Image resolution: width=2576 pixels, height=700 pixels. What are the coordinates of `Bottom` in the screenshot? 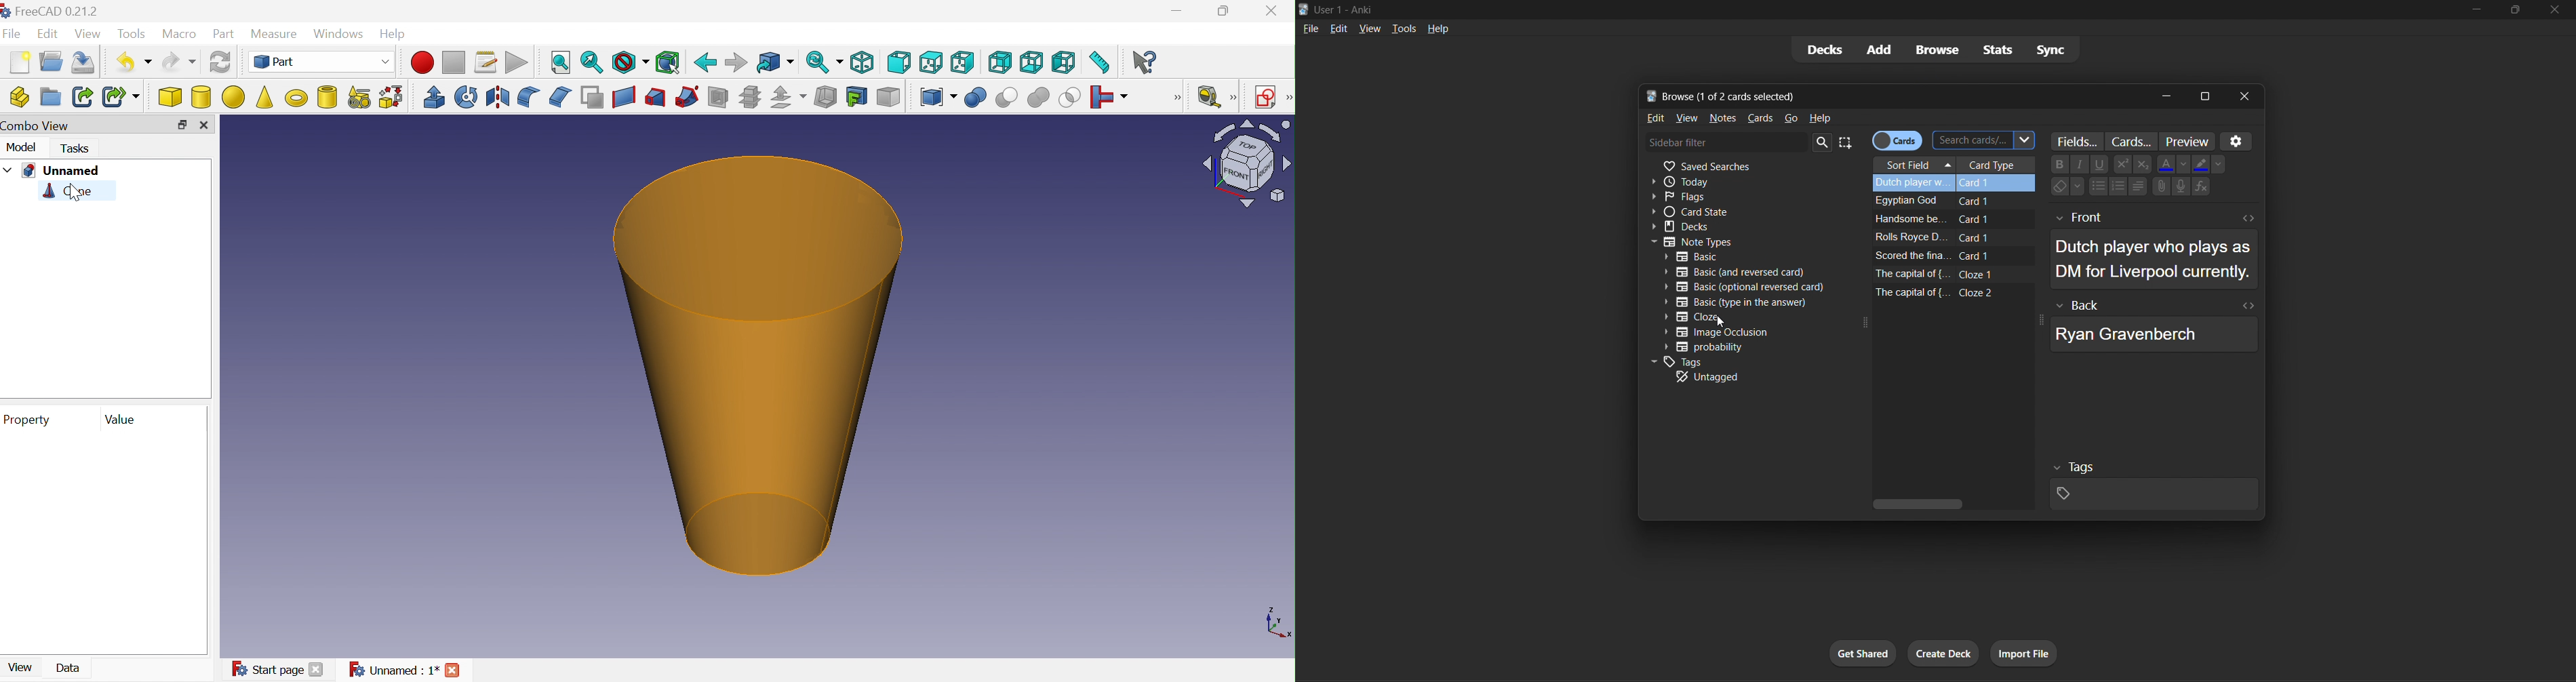 It's located at (1031, 63).